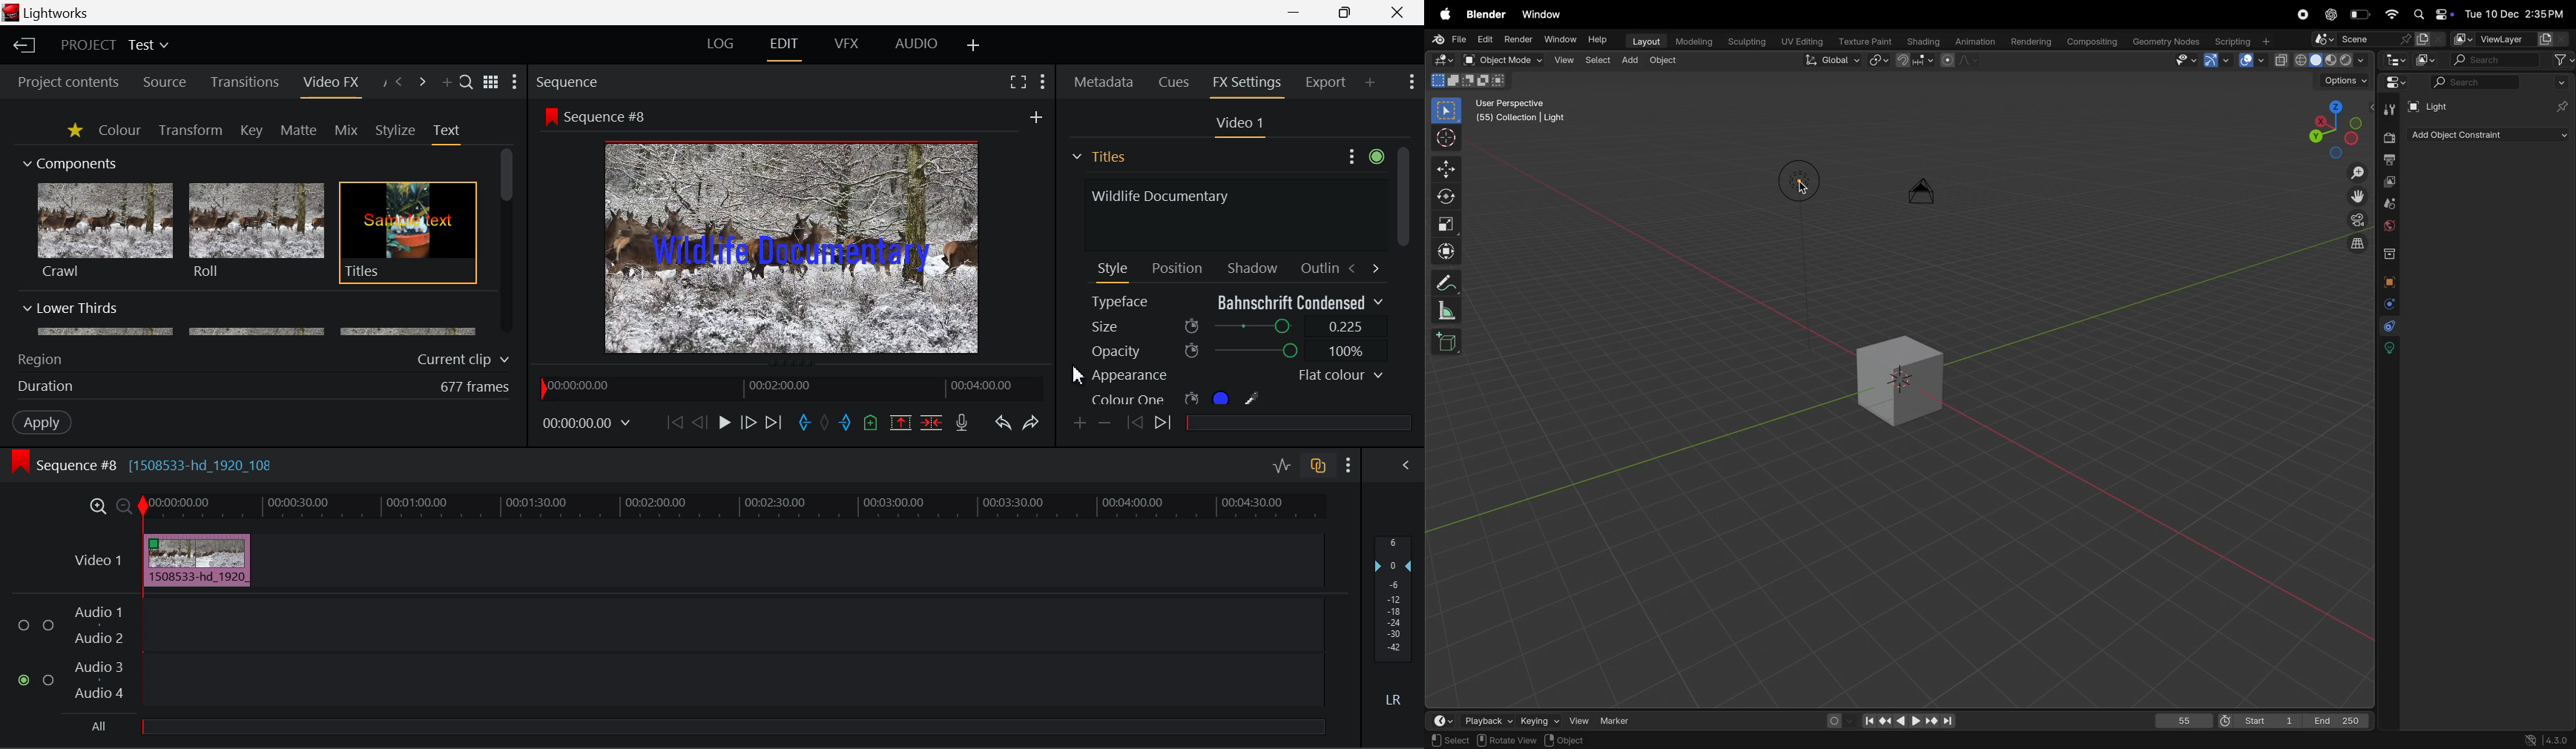 This screenshot has width=2576, height=756. What do you see at coordinates (62, 82) in the screenshot?
I see `Project contents` at bounding box center [62, 82].